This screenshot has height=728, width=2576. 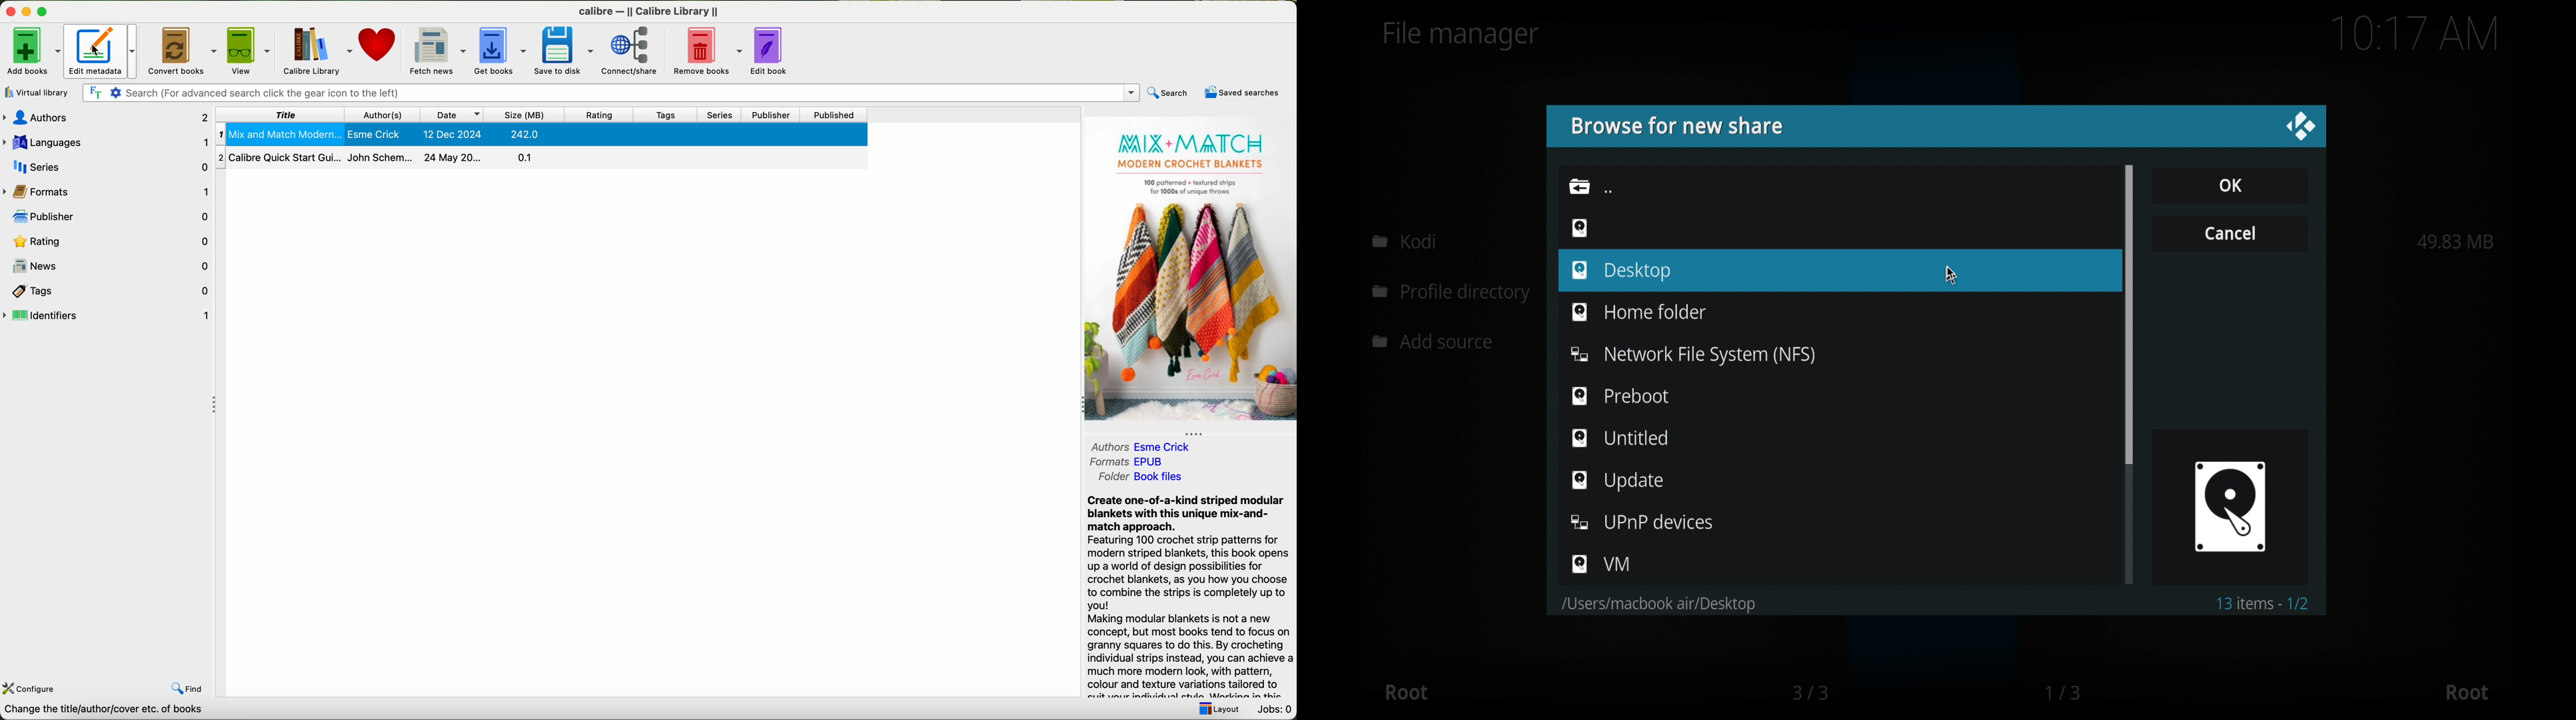 I want to click on desktop, so click(x=1620, y=271).